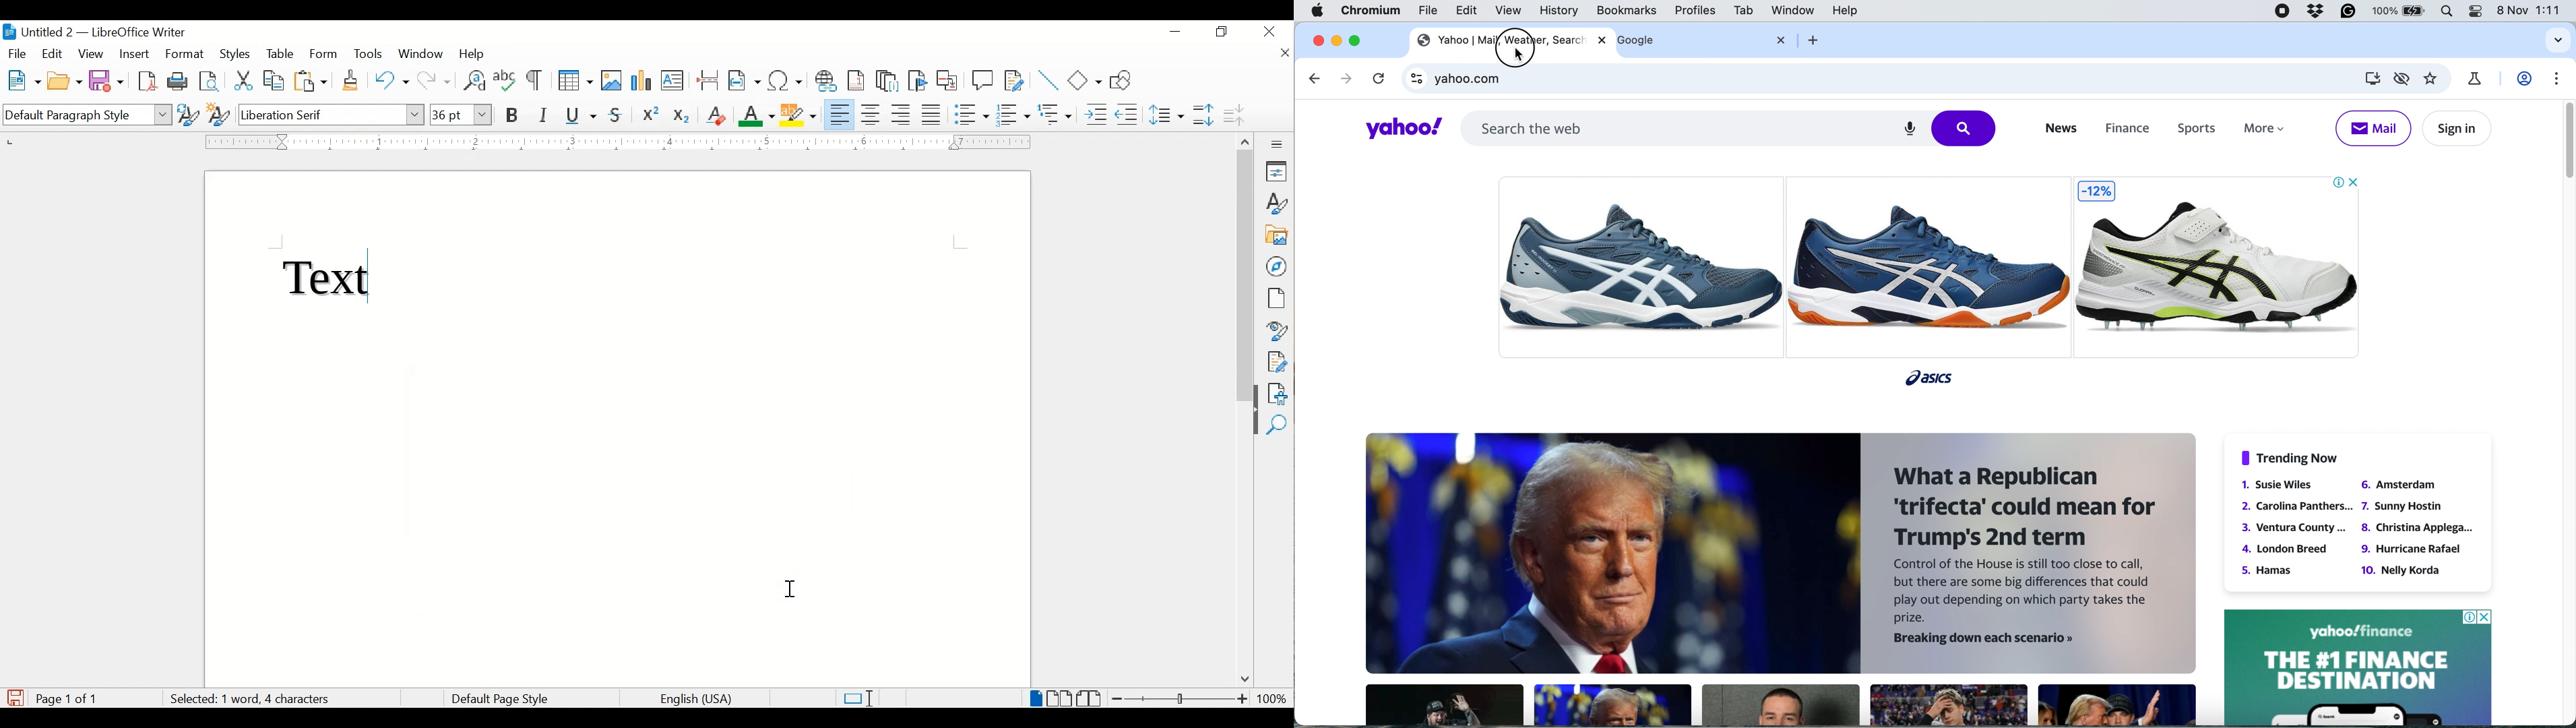 Image resolution: width=2576 pixels, height=728 pixels. Describe the element at coordinates (960, 242) in the screenshot. I see `guides` at that location.